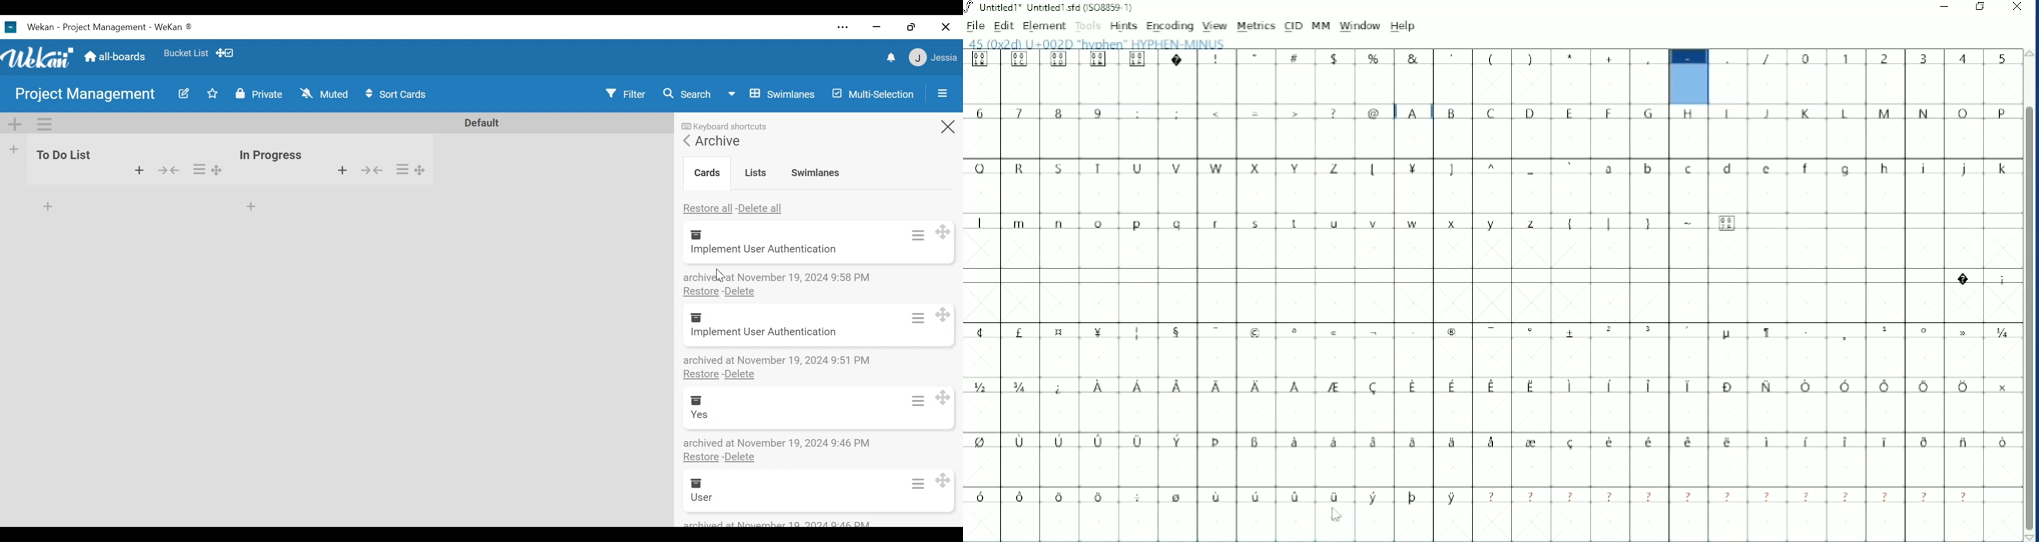 The height and width of the screenshot is (560, 2044). What do you see at coordinates (707, 173) in the screenshot?
I see `Crads` at bounding box center [707, 173].